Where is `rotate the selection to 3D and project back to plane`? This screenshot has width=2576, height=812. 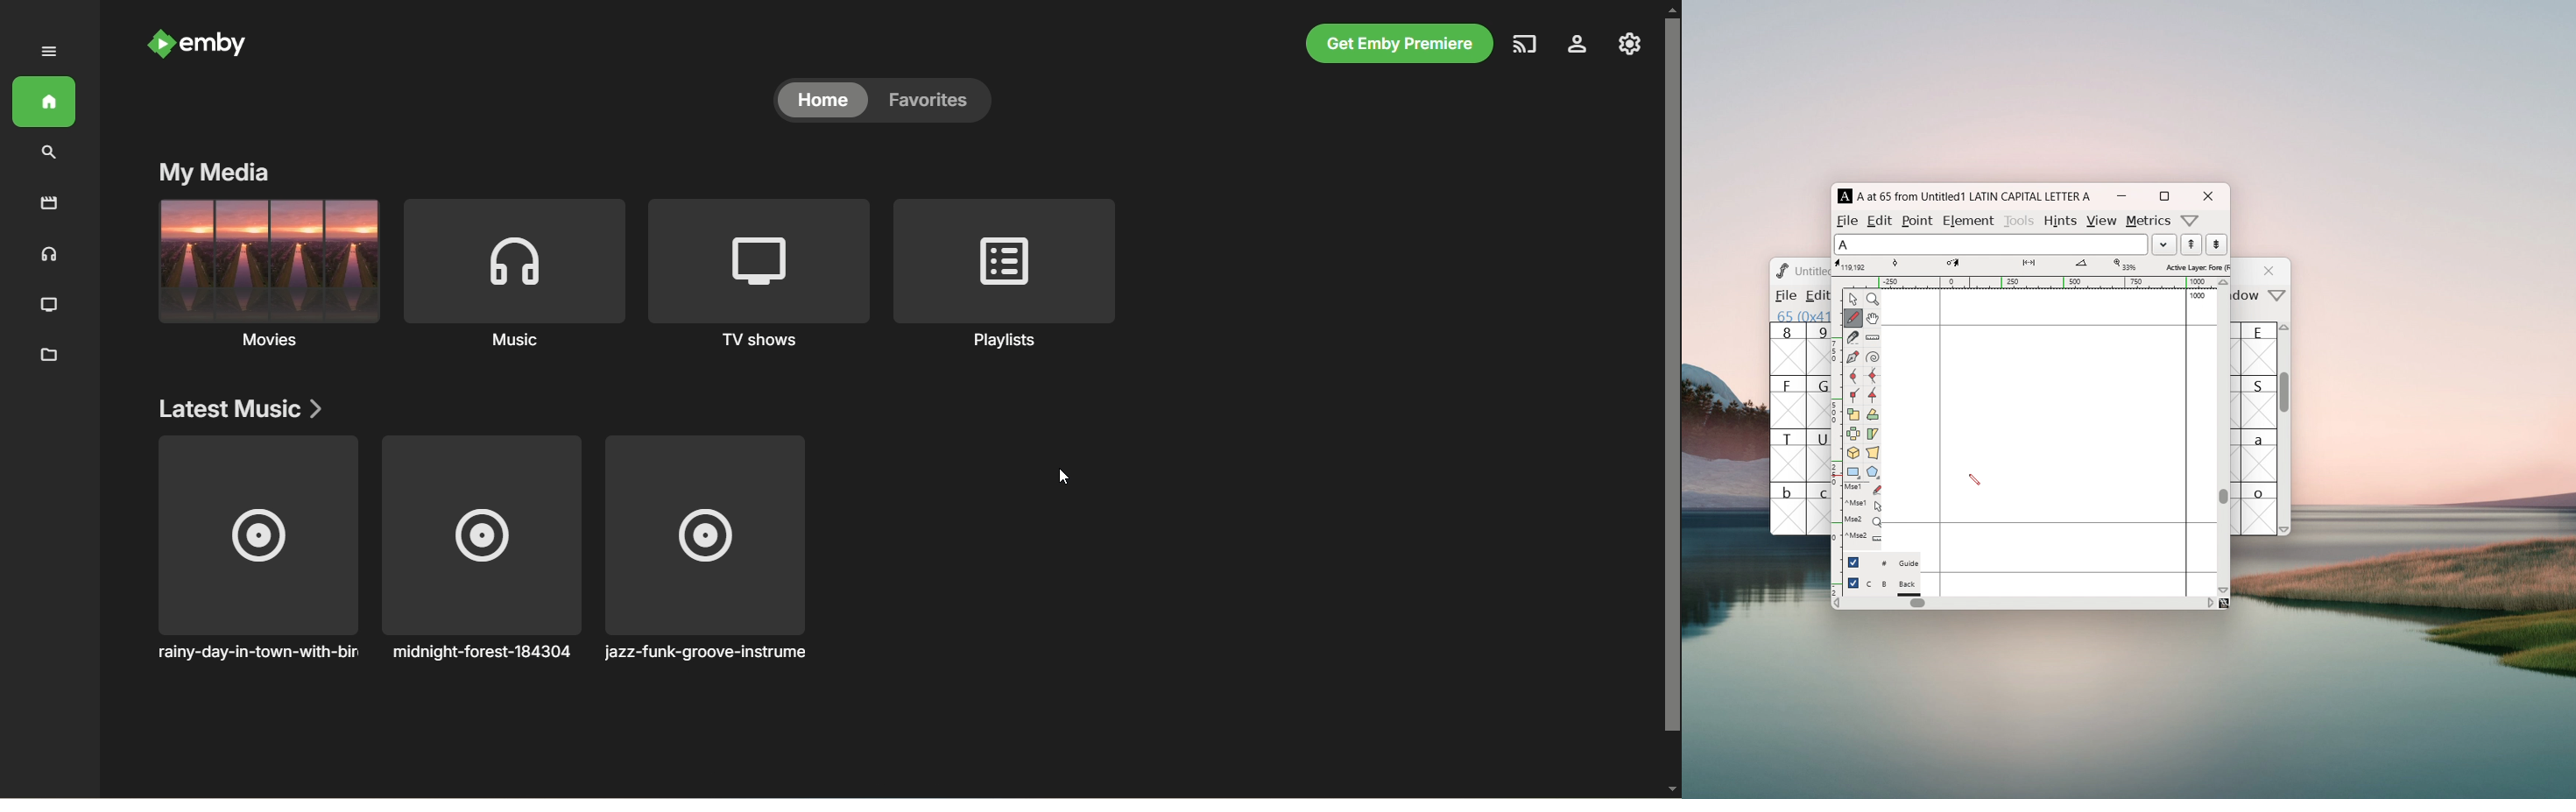 rotate the selection to 3D and project back to plane is located at coordinates (1853, 454).